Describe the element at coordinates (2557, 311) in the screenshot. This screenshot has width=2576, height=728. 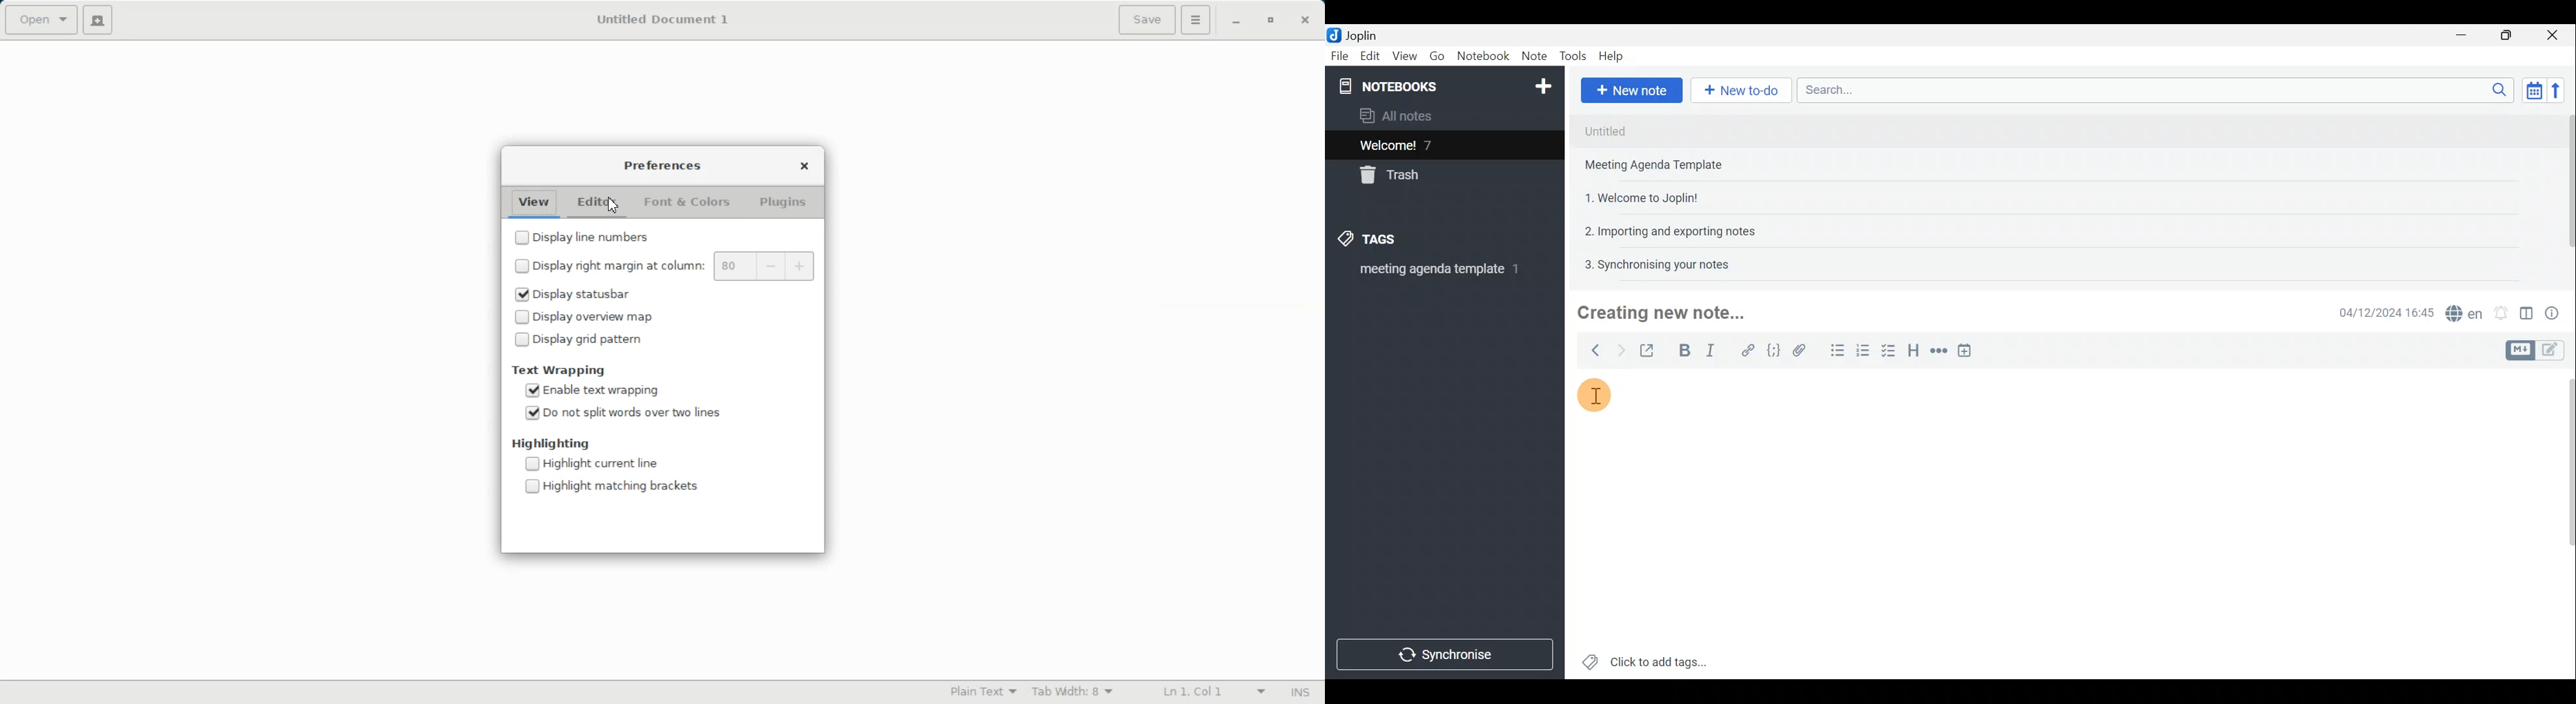
I see `Note properties` at that location.